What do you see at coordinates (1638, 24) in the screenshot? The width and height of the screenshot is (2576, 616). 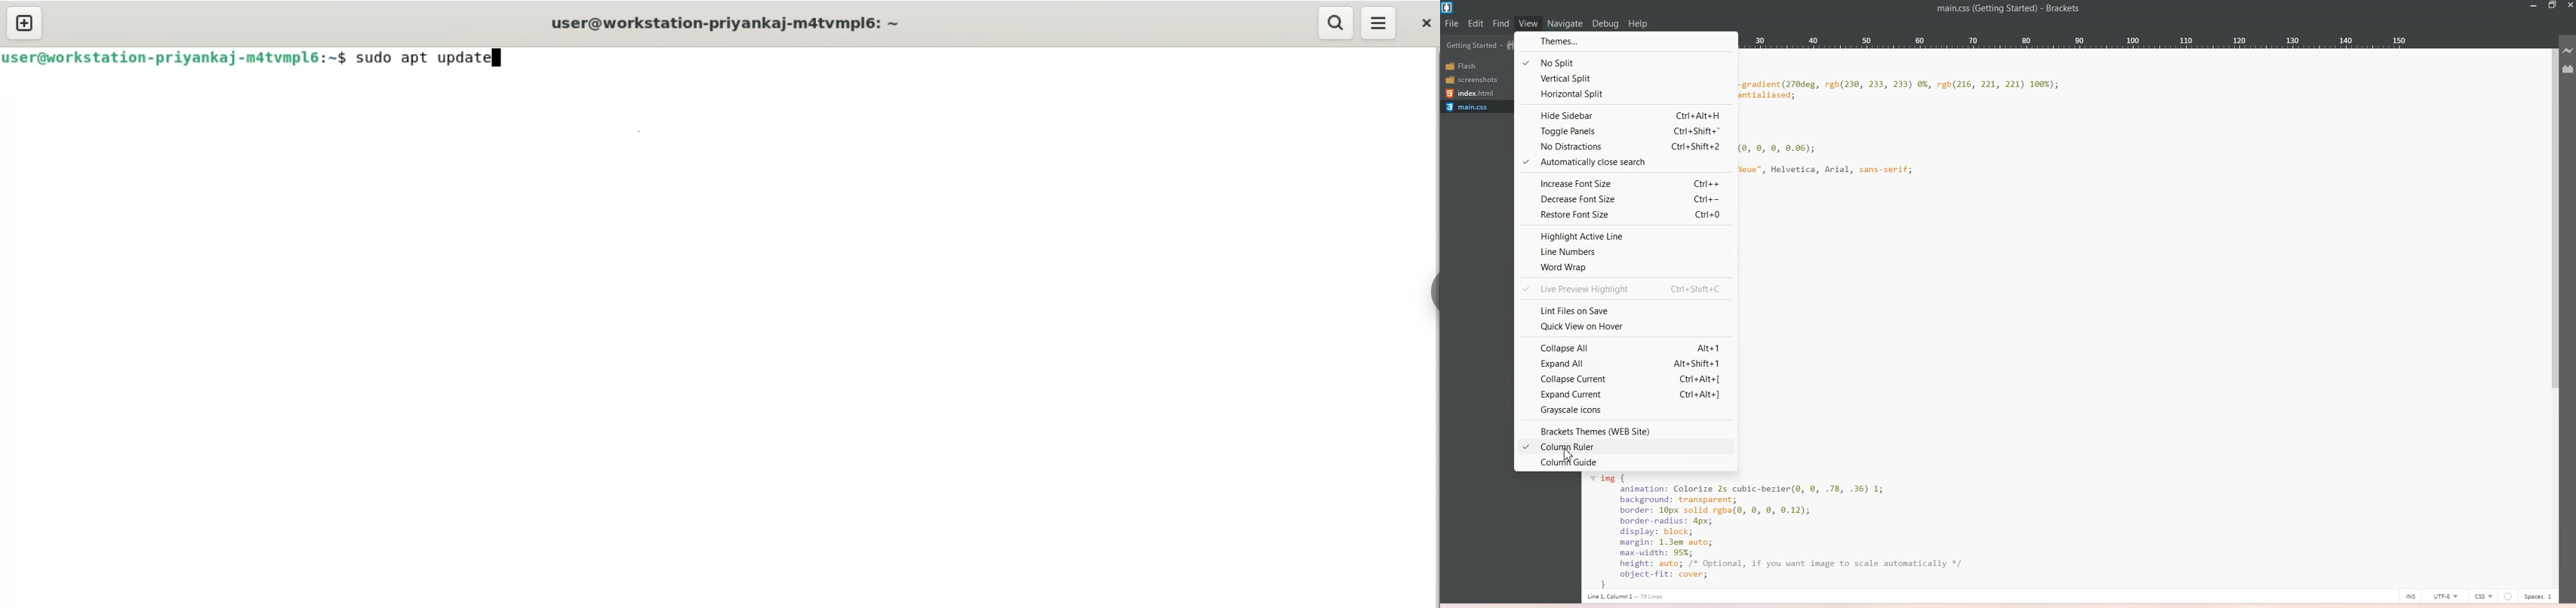 I see `help` at bounding box center [1638, 24].